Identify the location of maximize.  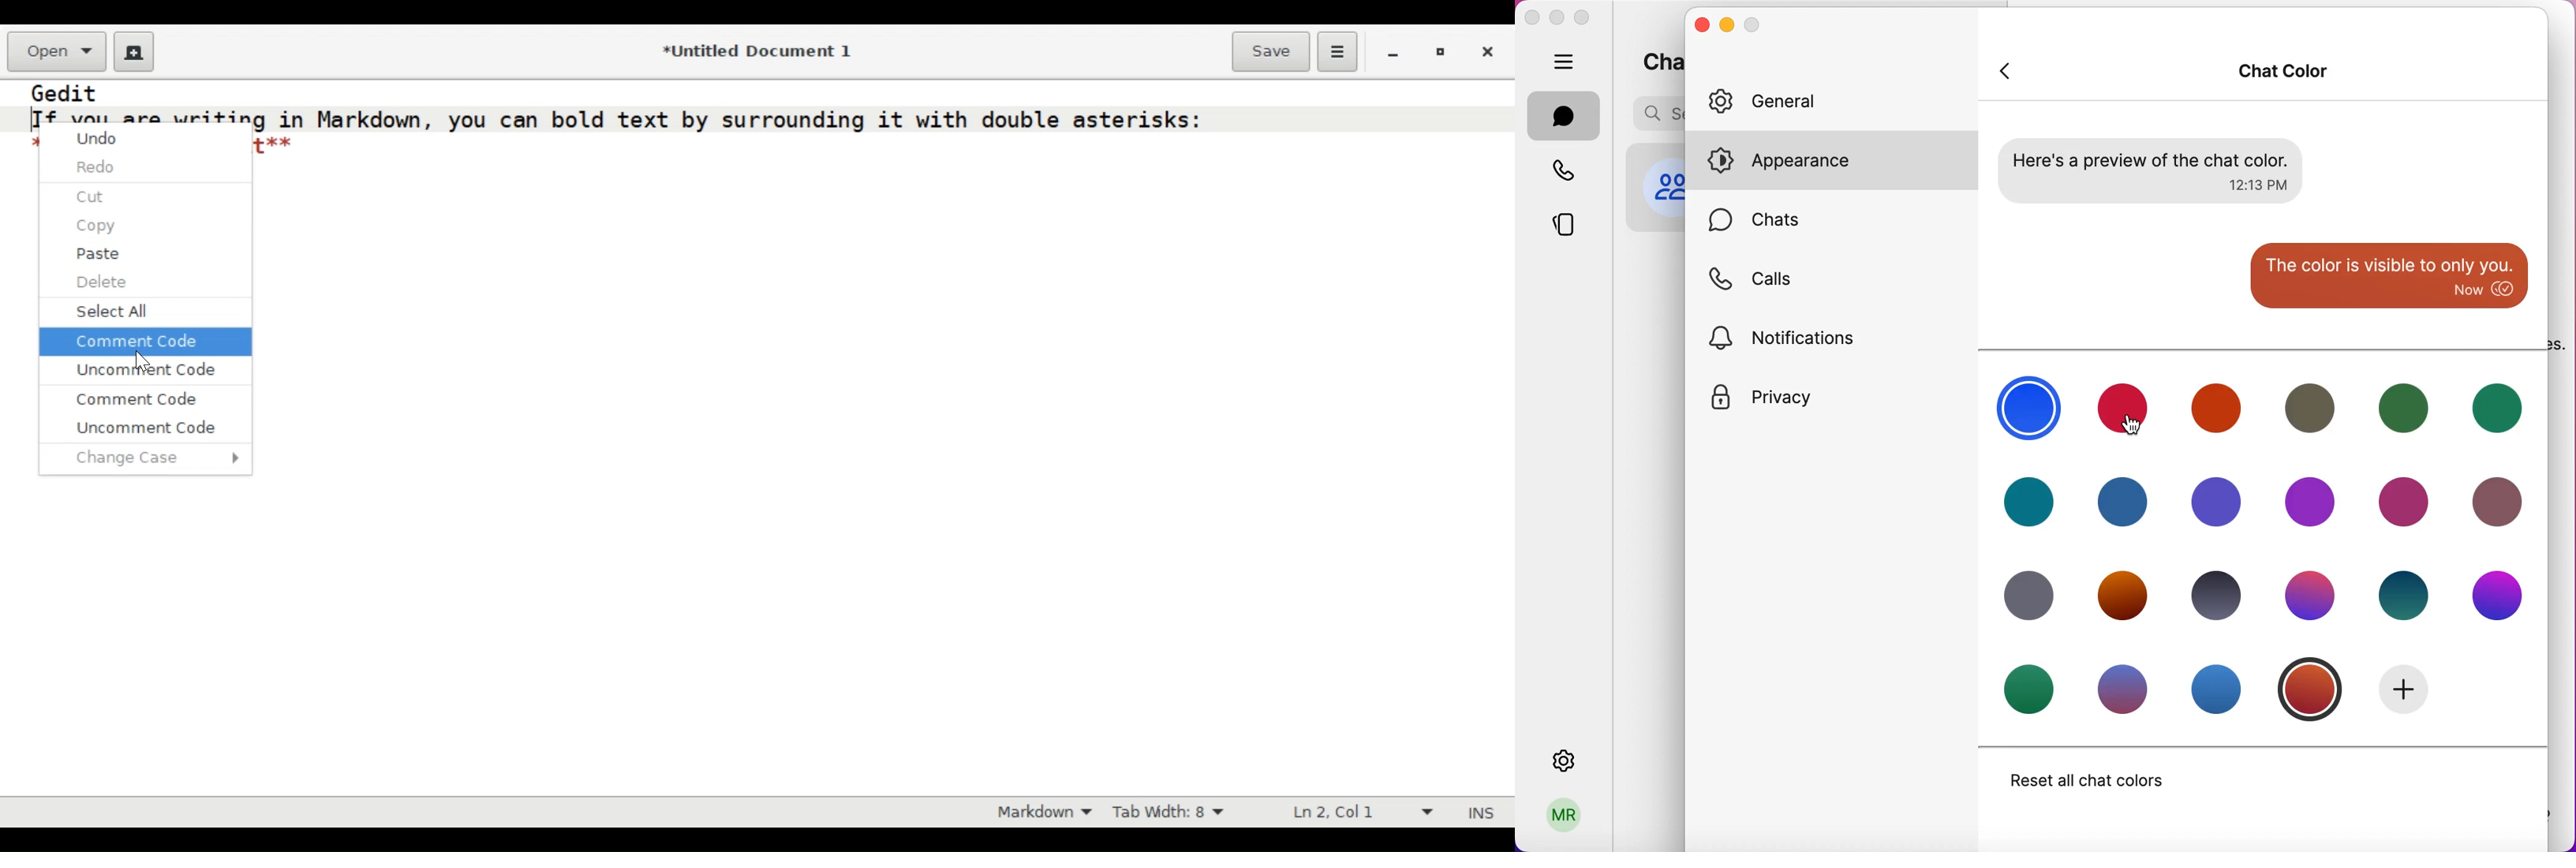
(1586, 18).